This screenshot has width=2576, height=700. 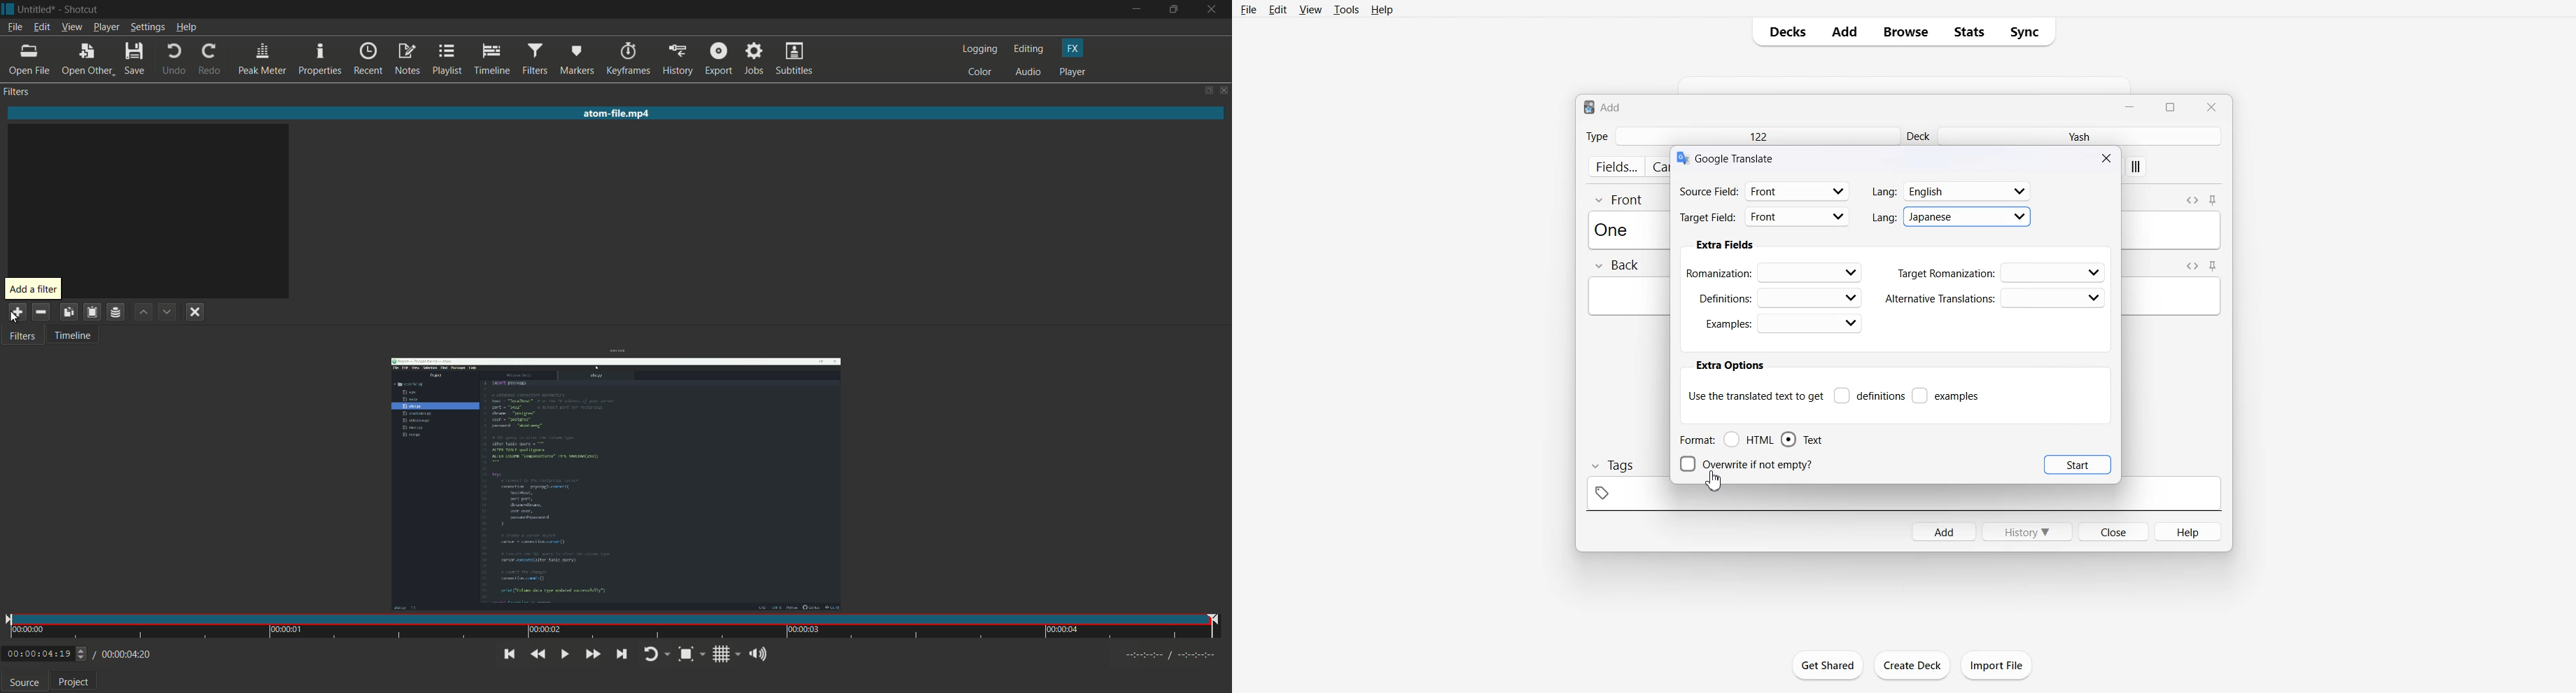 I want to click on Examples, so click(x=1783, y=323).